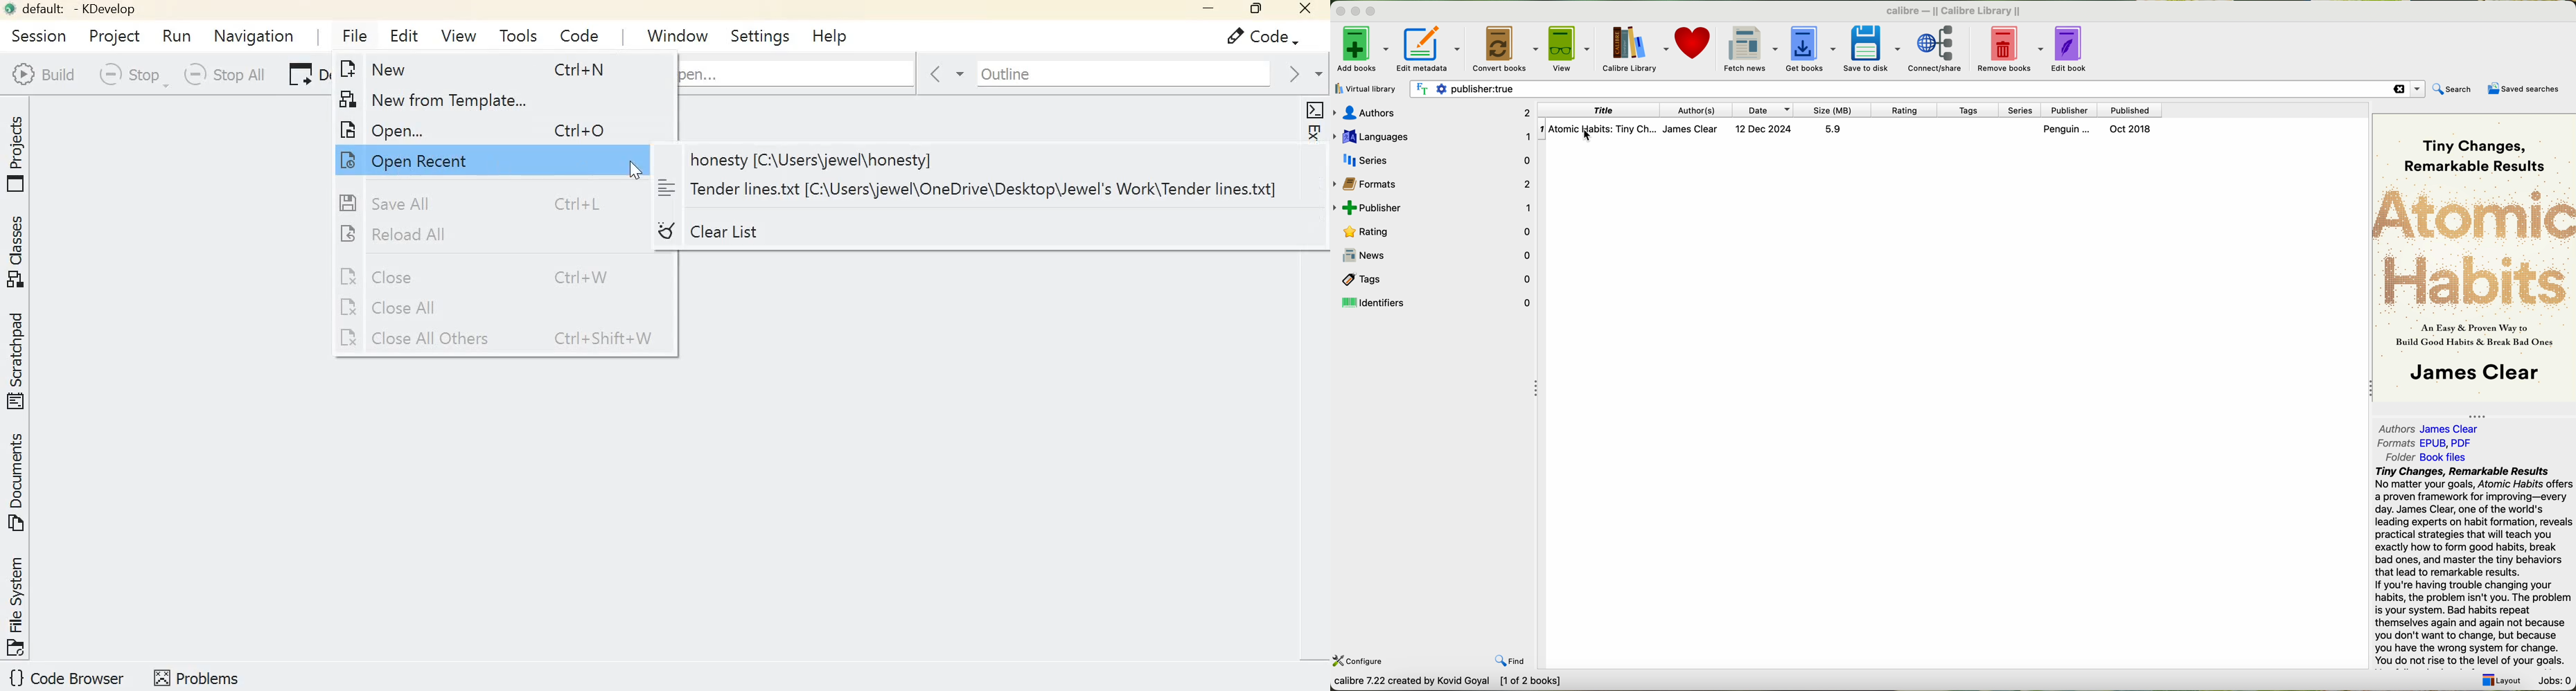  What do you see at coordinates (464, 159) in the screenshot?
I see `Open recent ` at bounding box center [464, 159].